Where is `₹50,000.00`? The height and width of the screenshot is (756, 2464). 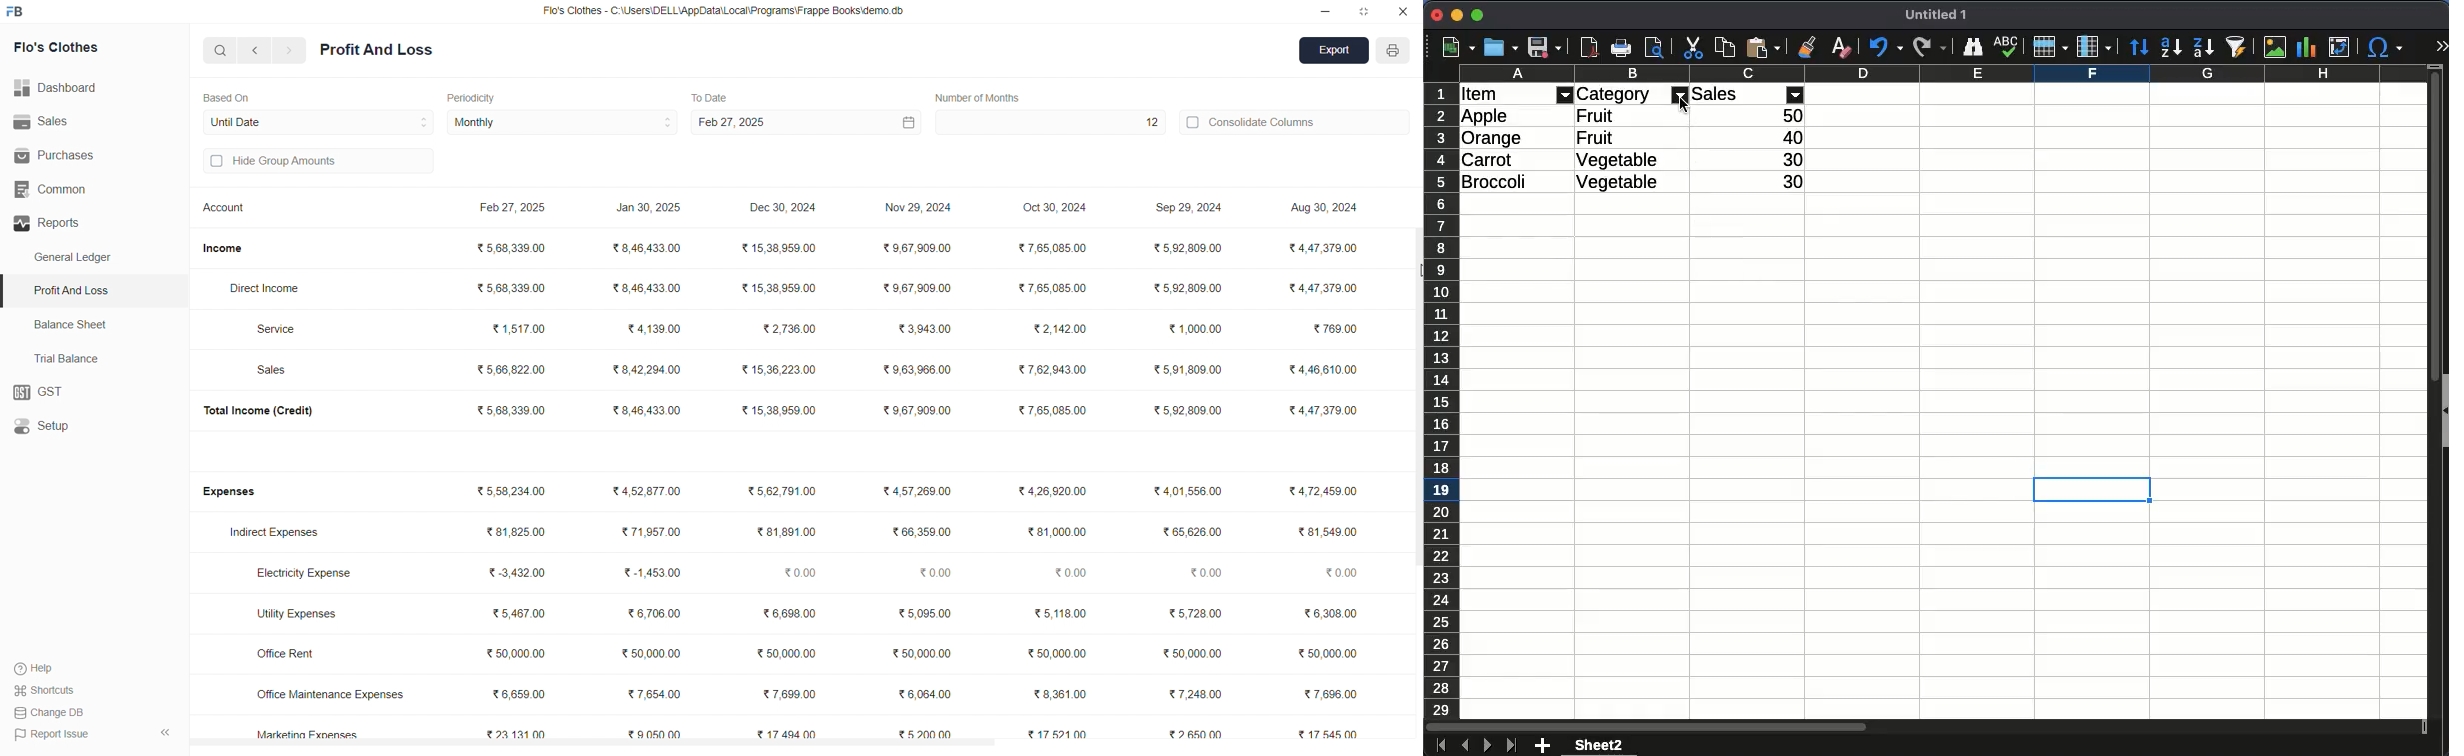
₹50,000.00 is located at coordinates (924, 652).